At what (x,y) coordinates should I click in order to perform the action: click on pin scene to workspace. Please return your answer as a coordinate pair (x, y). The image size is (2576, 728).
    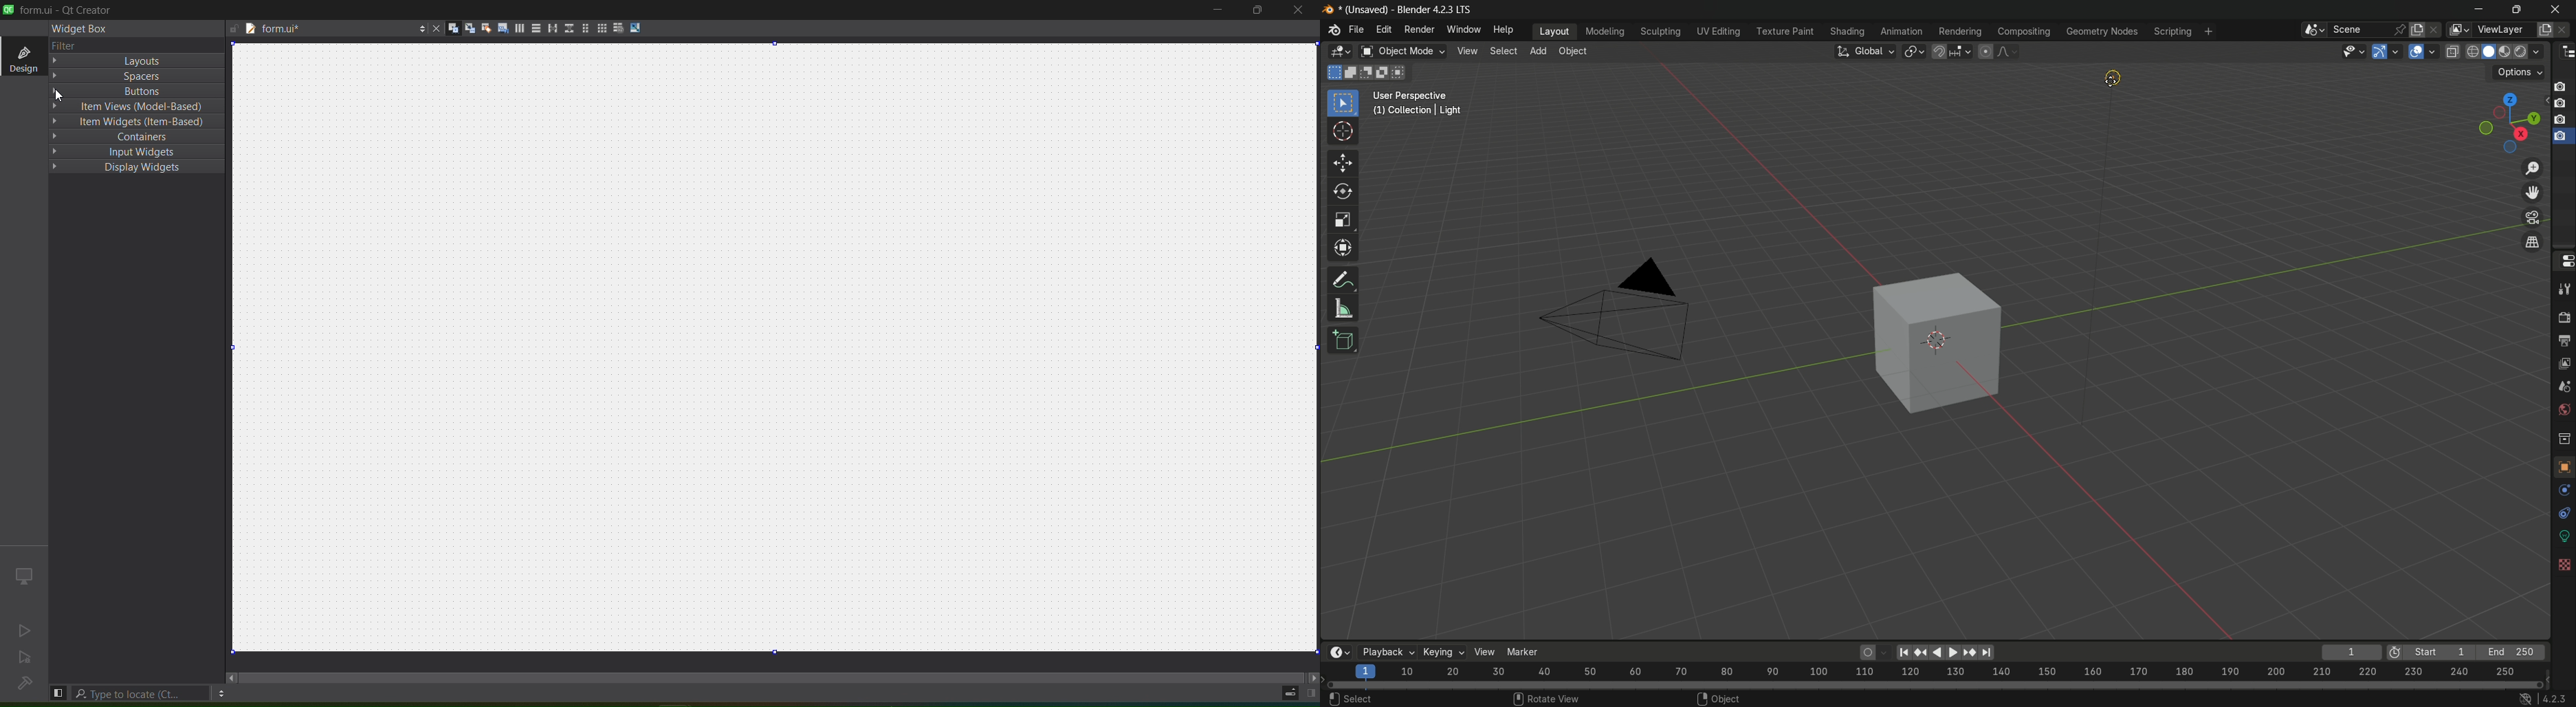
    Looking at the image, I should click on (2401, 29).